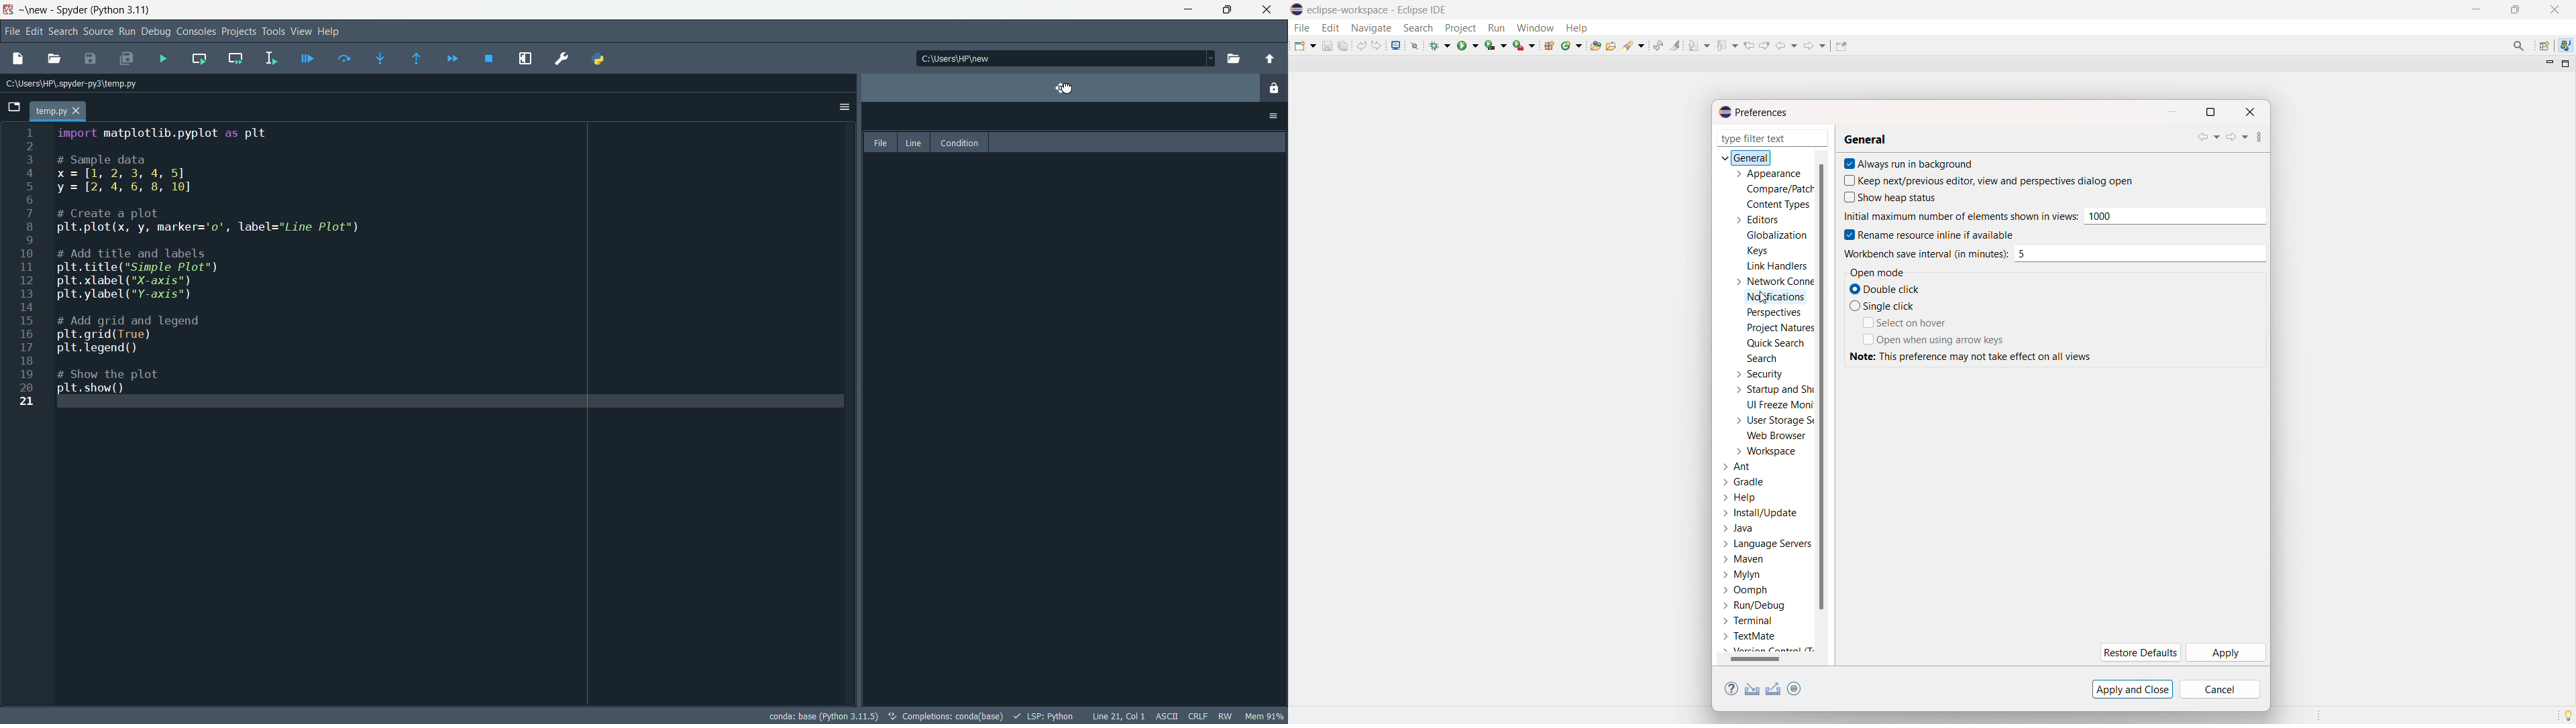 This screenshot has height=728, width=2576. I want to click on project natures, so click(1779, 327).